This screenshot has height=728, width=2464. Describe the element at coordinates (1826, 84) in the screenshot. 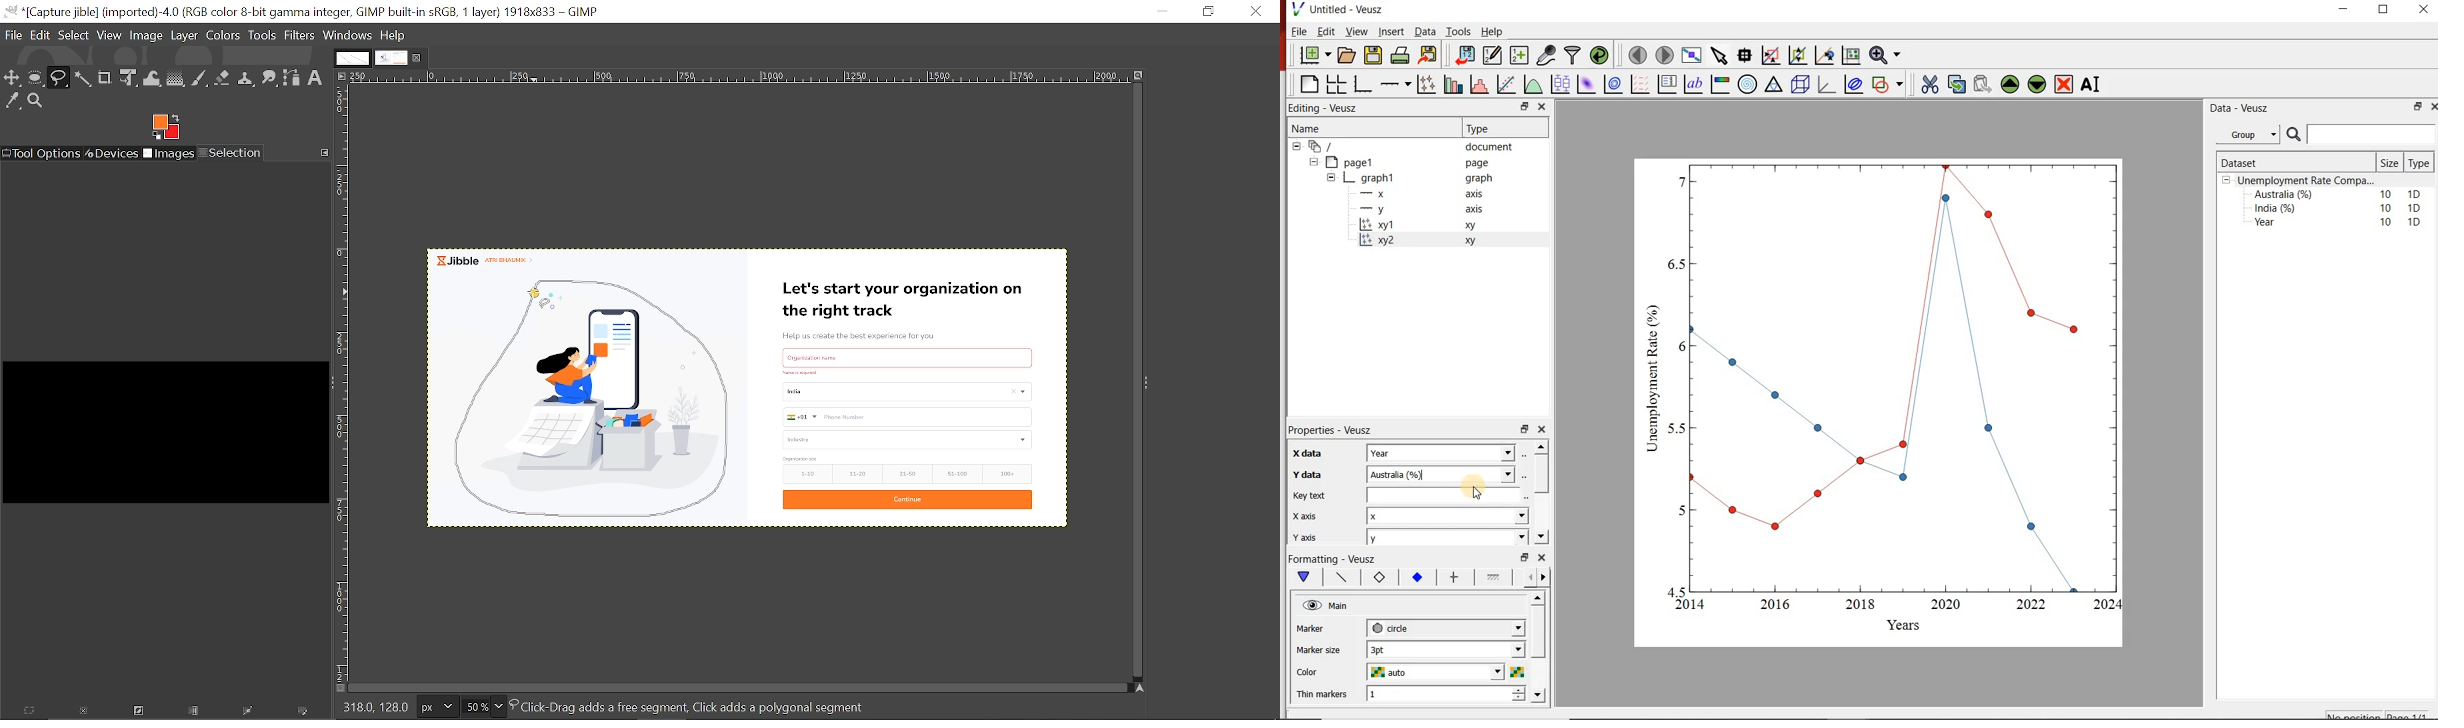

I see `3d graphs` at that location.